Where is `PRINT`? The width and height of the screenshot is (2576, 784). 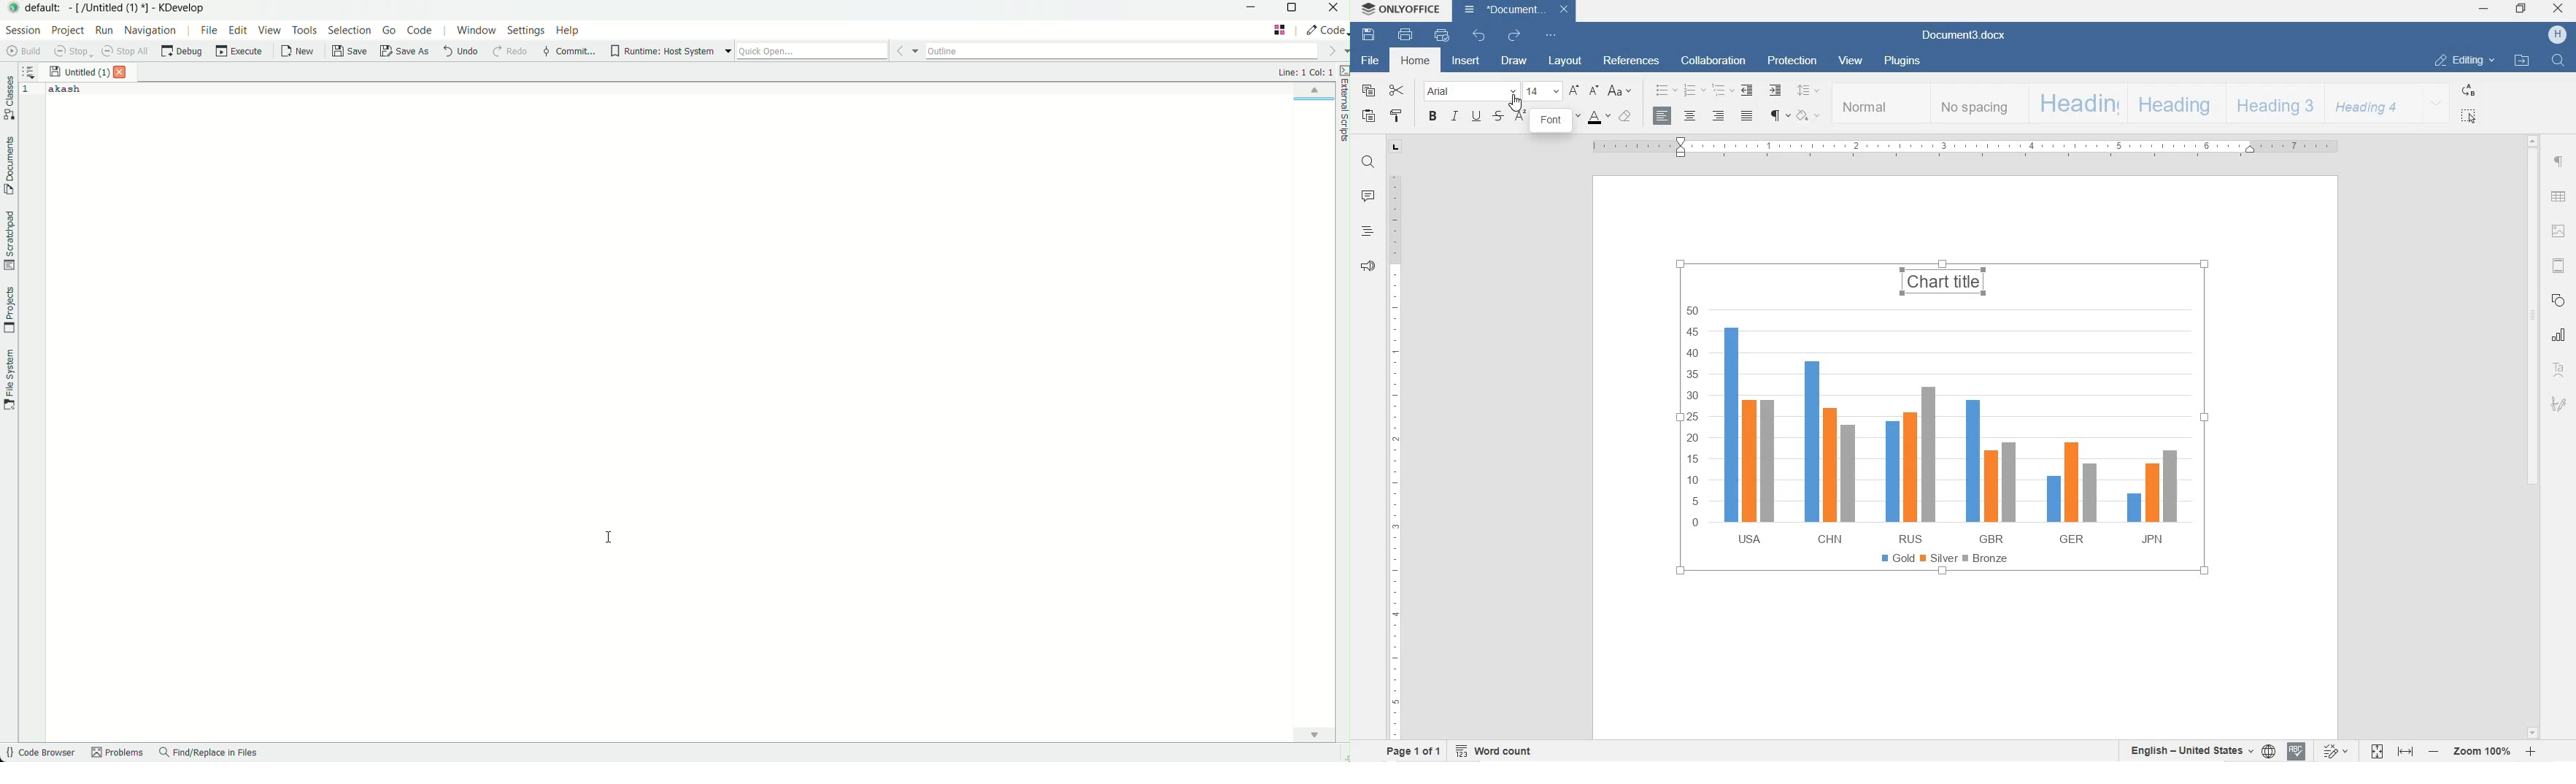
PRINT is located at coordinates (1407, 36).